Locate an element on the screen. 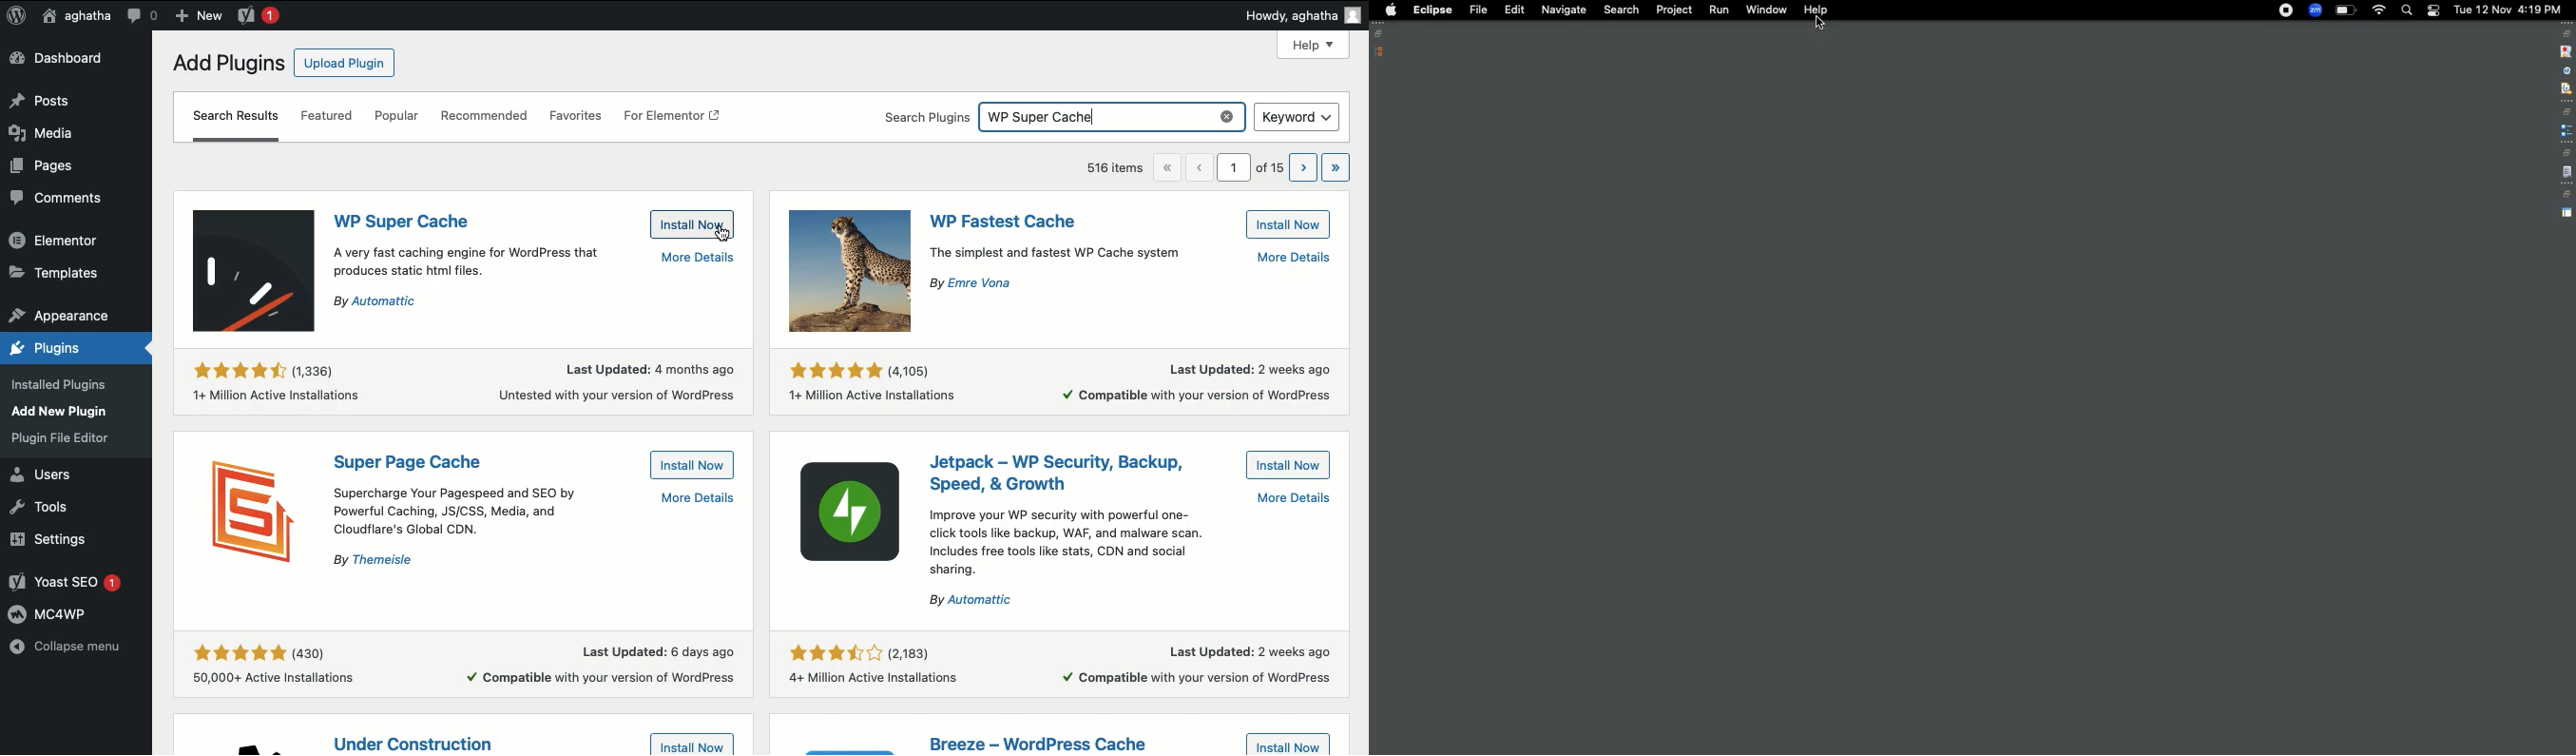  Icon is located at coordinates (252, 515).